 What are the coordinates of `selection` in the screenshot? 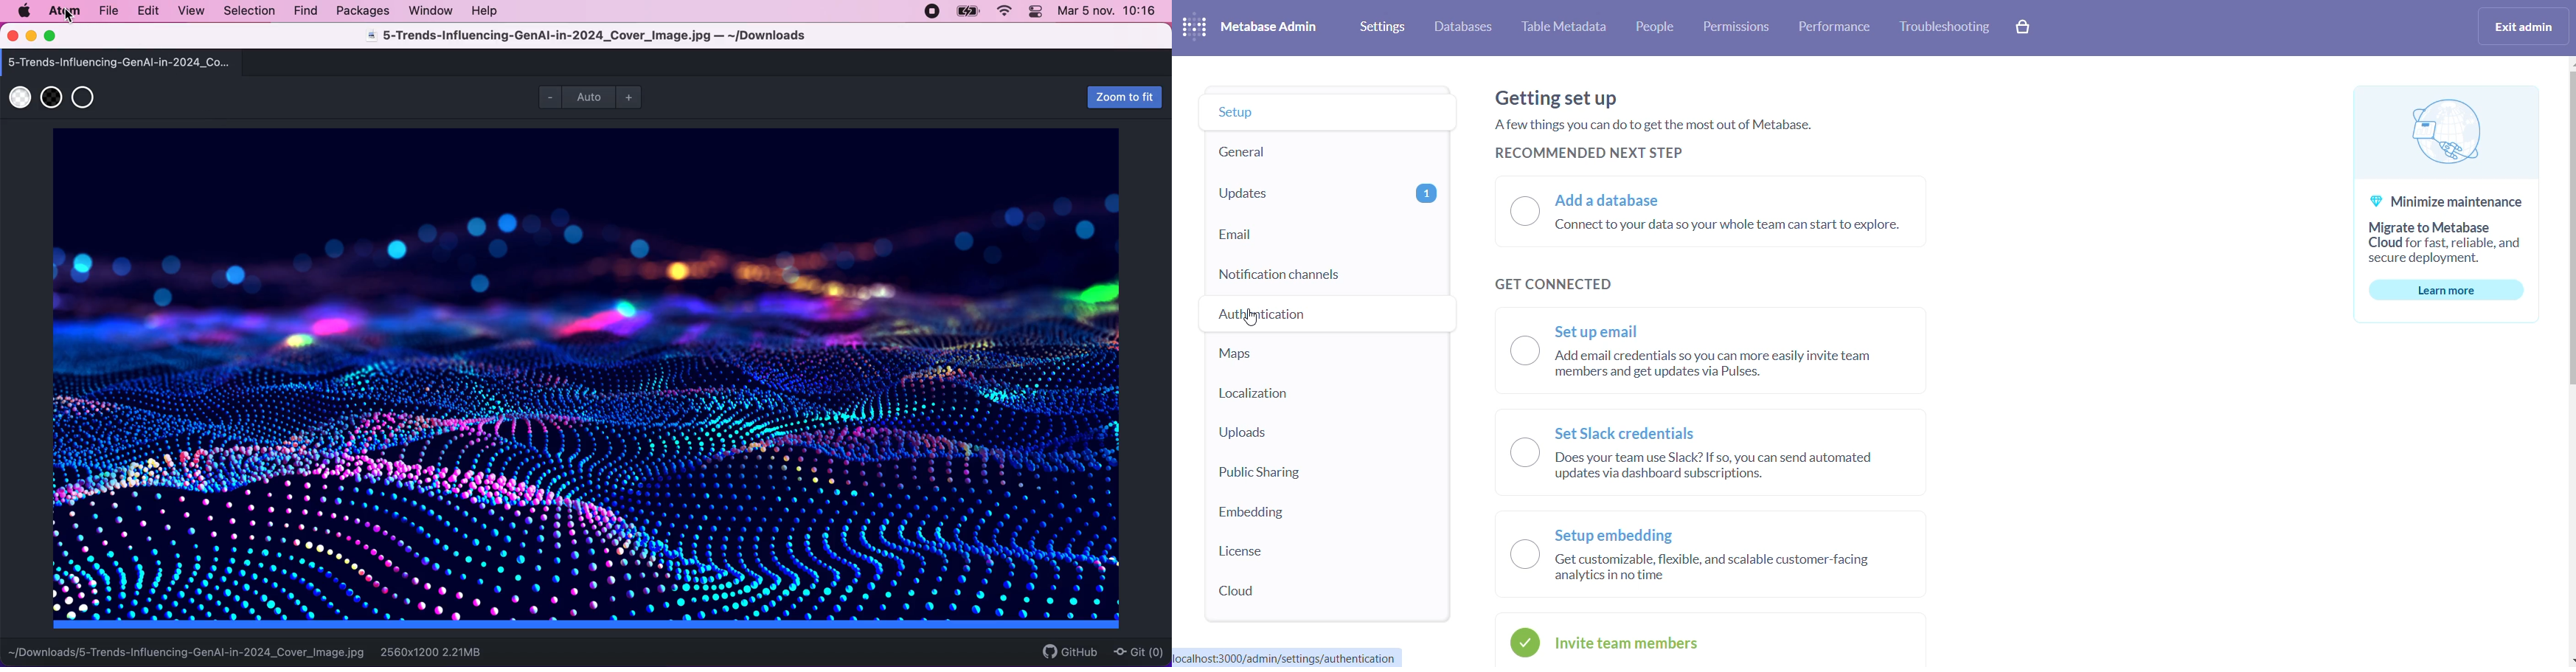 It's located at (250, 11).